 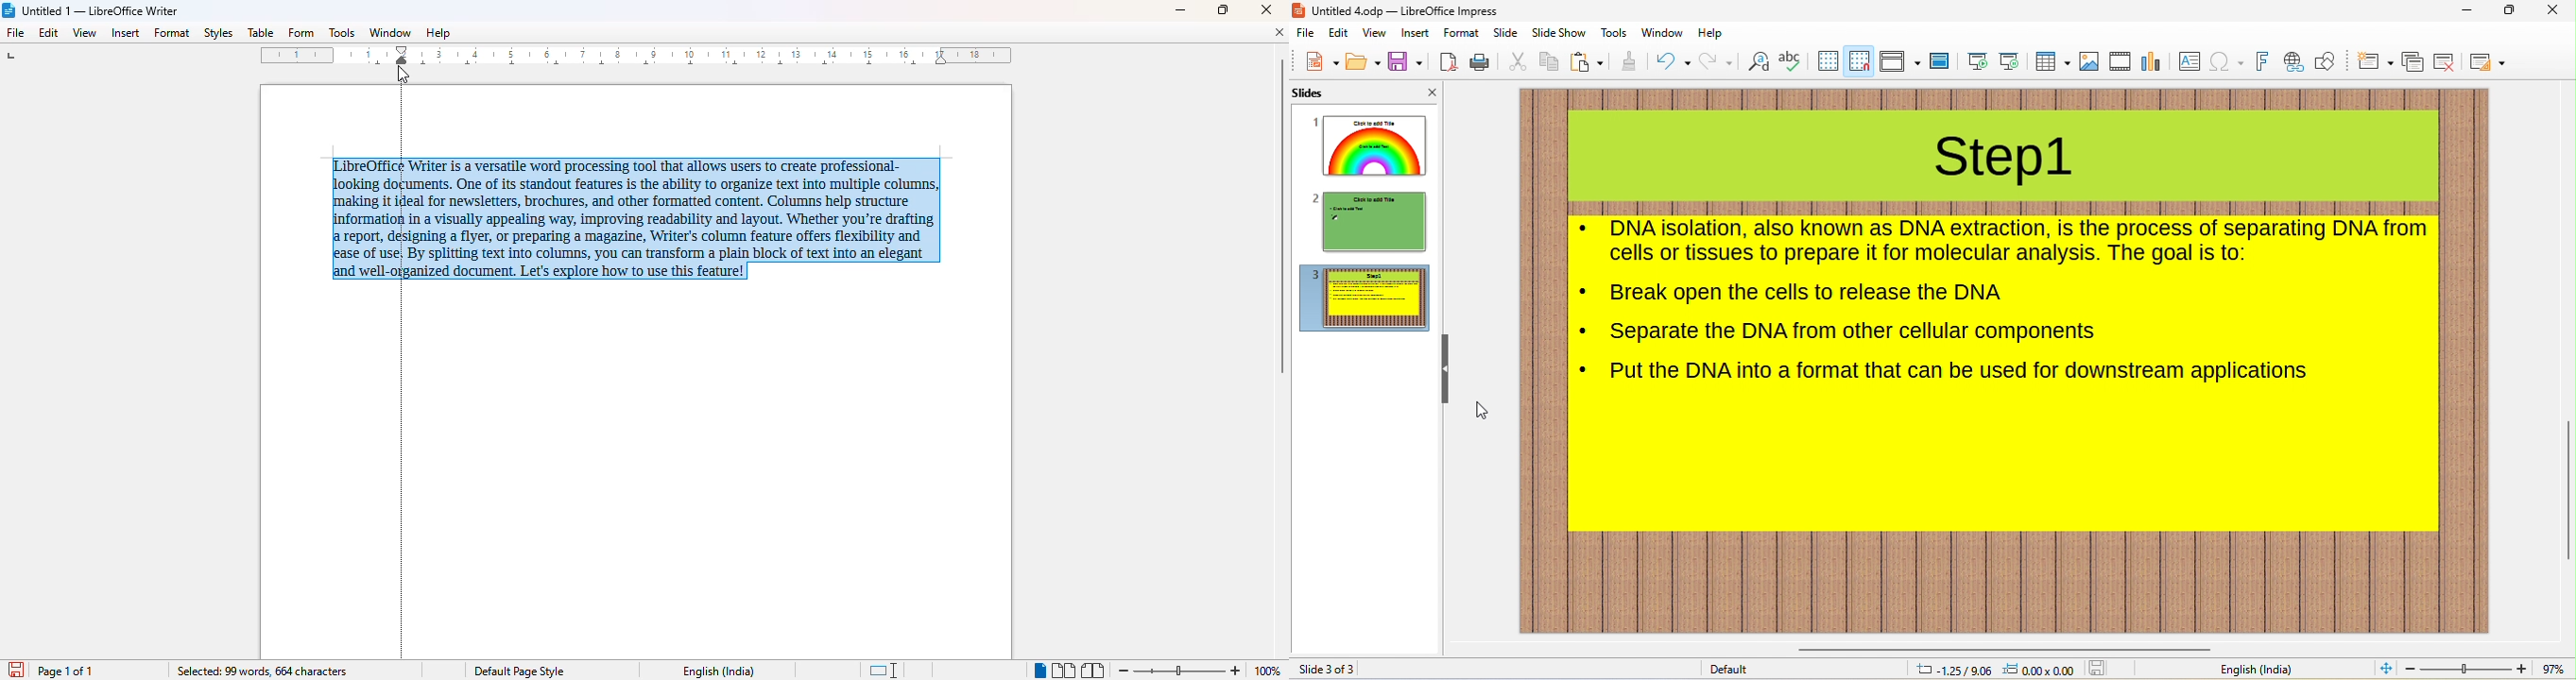 What do you see at coordinates (1858, 60) in the screenshot?
I see `snap to grid` at bounding box center [1858, 60].